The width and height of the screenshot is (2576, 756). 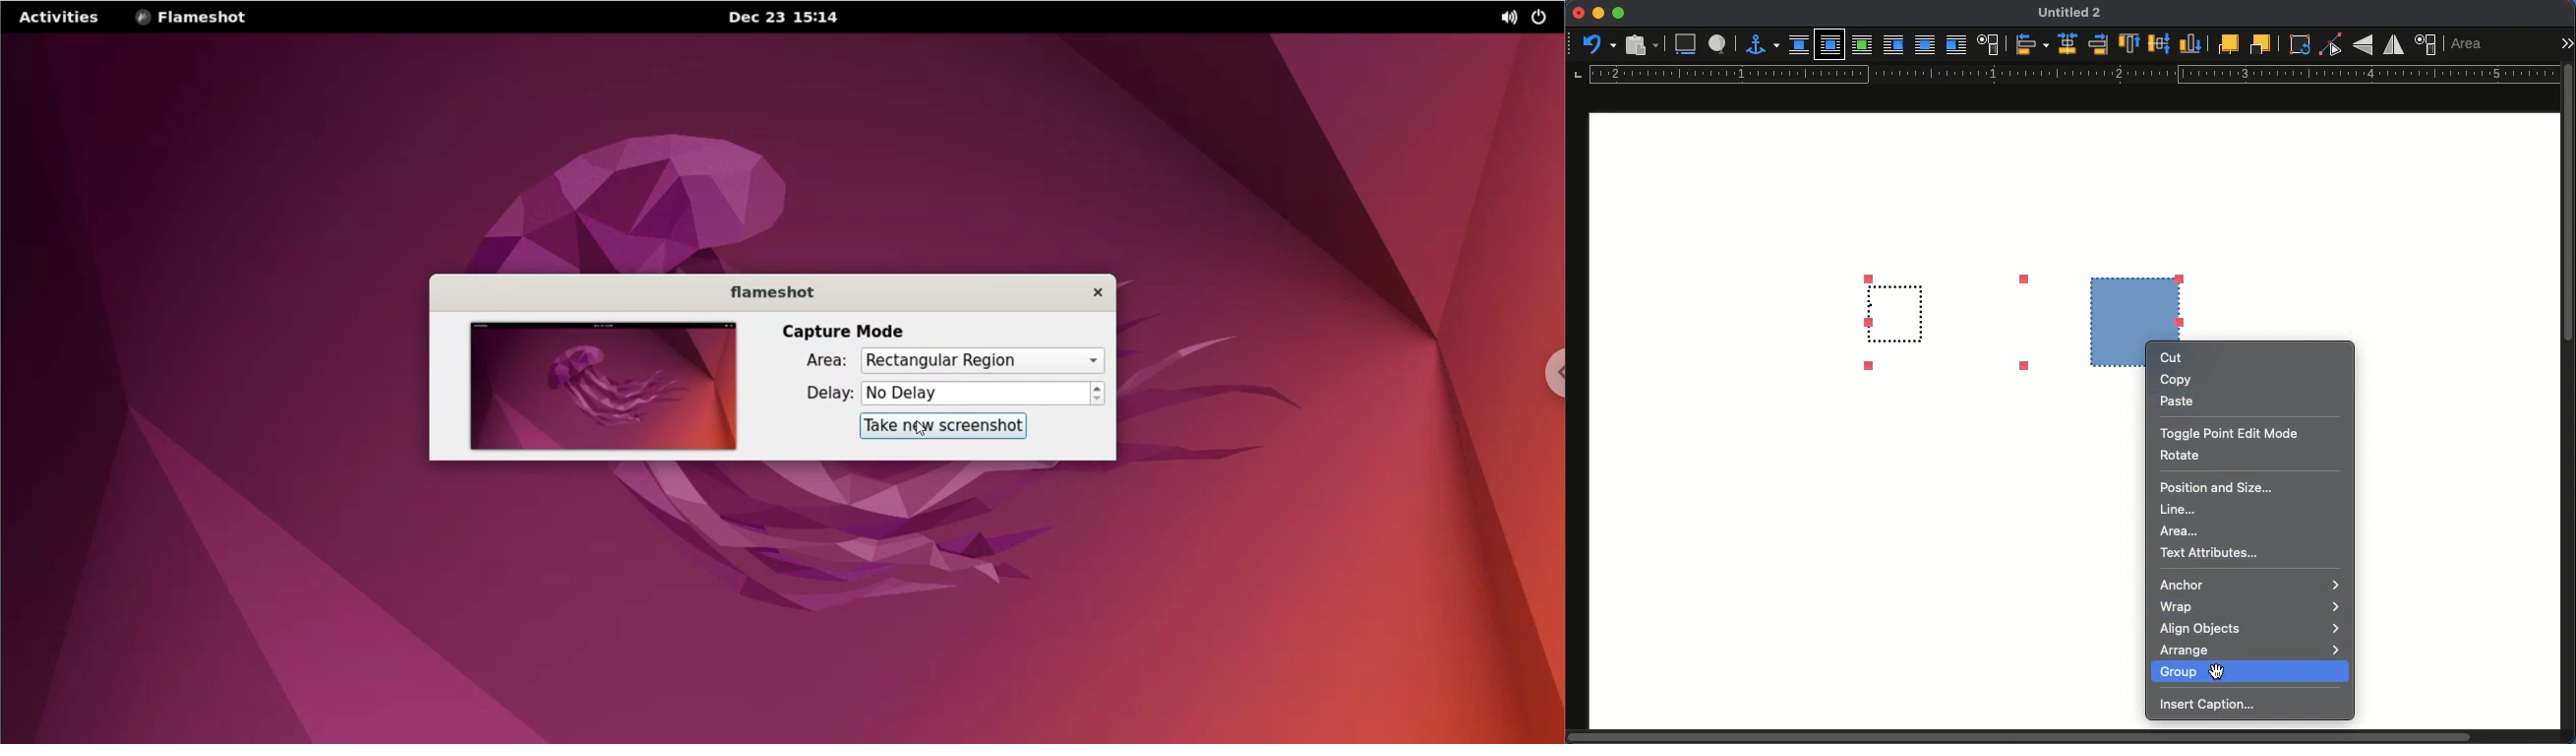 I want to click on insert caption, so click(x=1686, y=44).